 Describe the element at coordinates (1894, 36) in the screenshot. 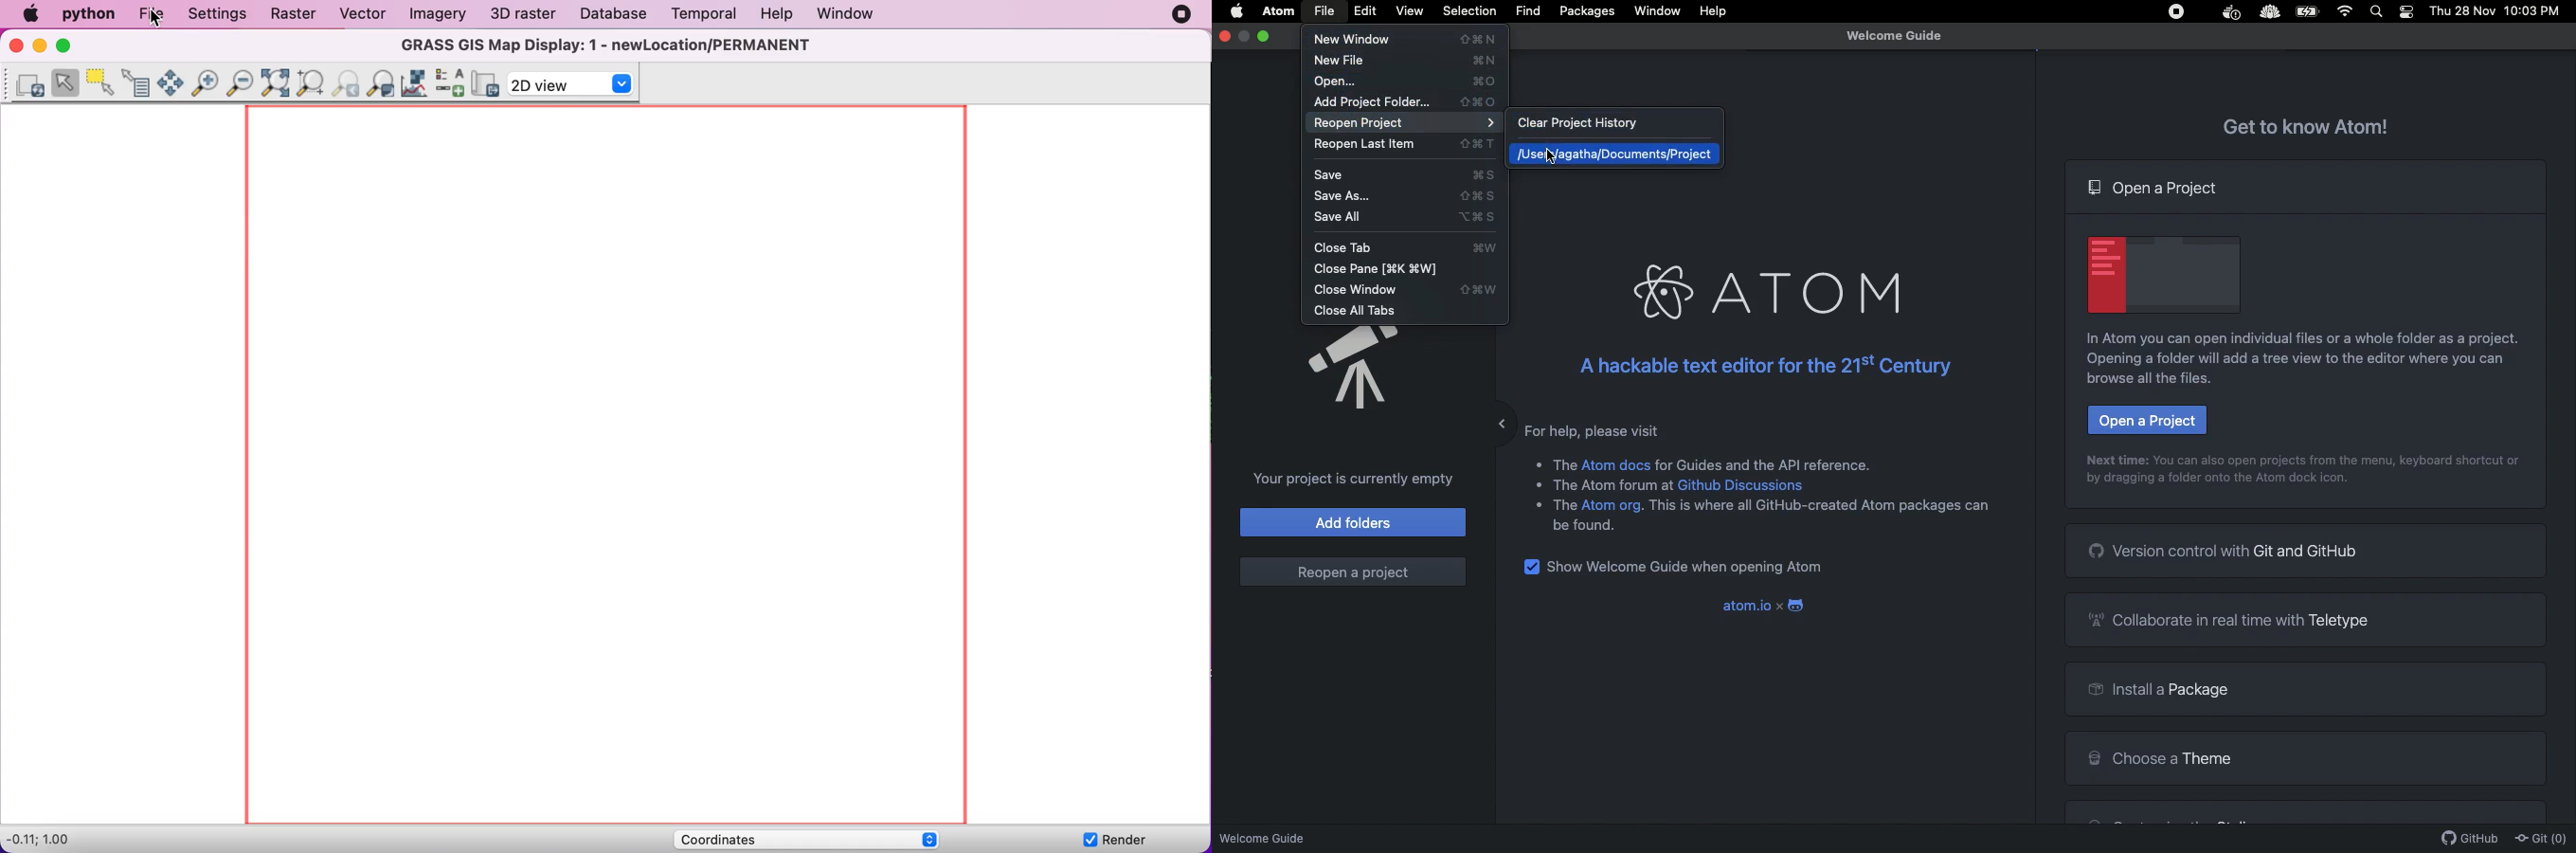

I see `Welcome guide` at that location.